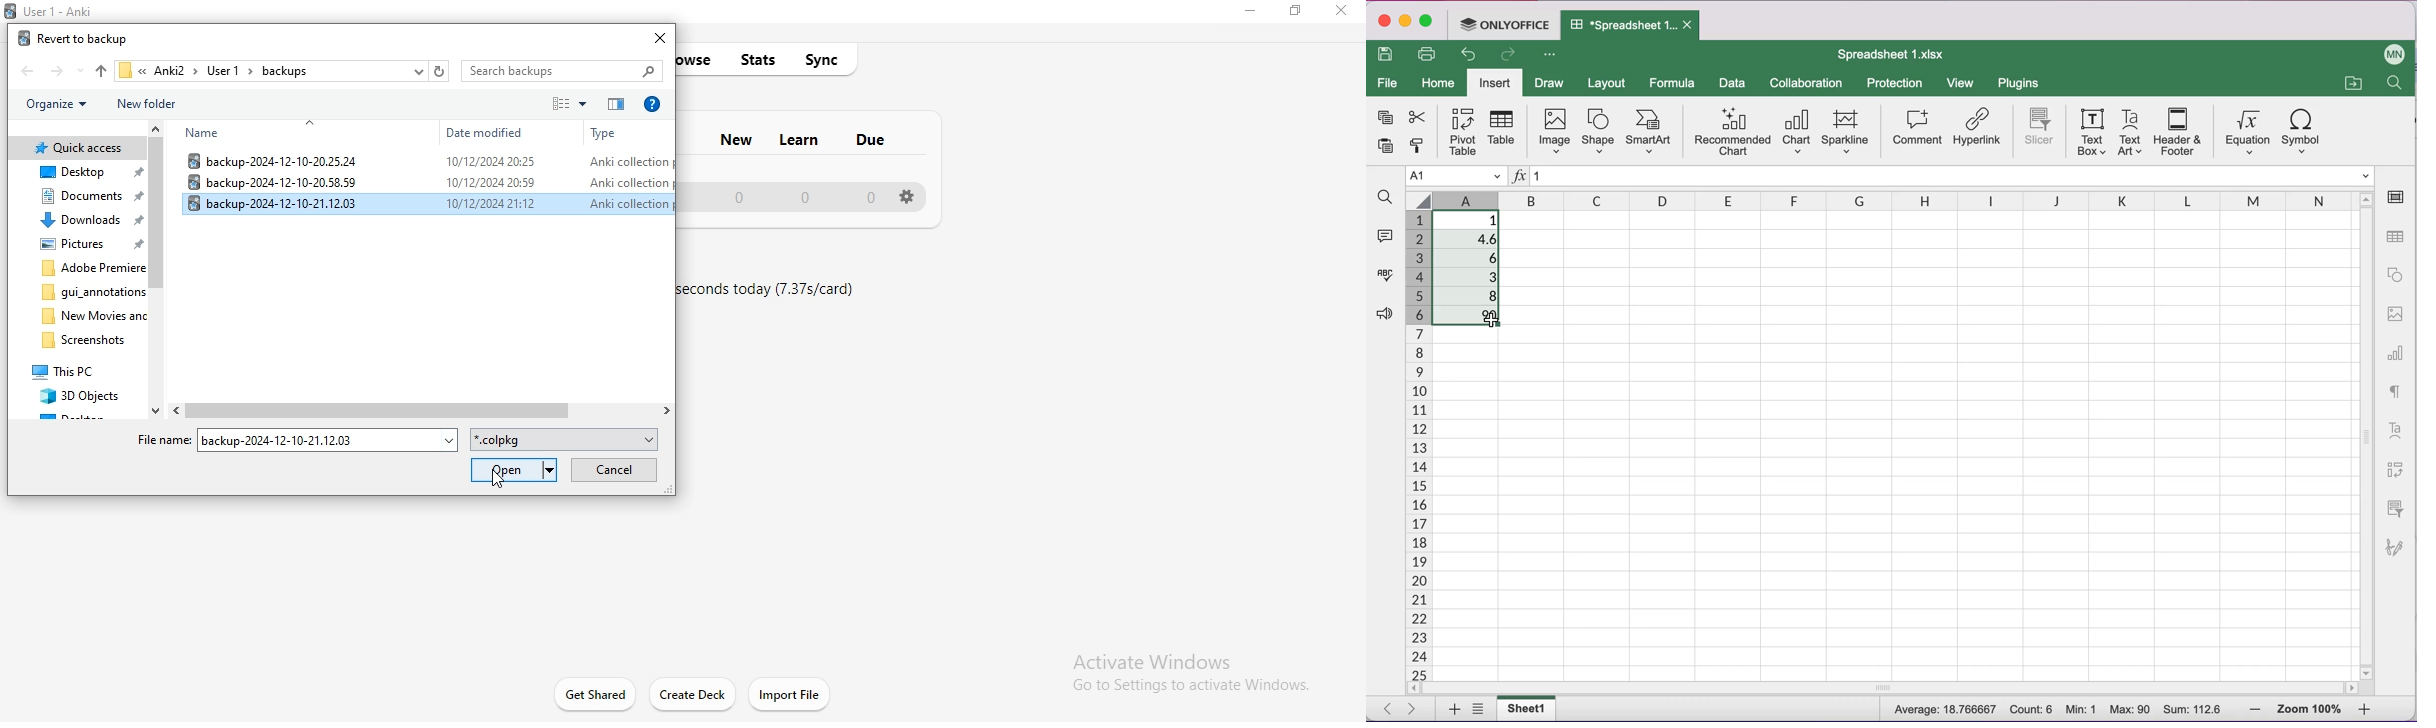 This screenshot has width=2436, height=728. Describe the element at coordinates (1473, 241) in the screenshot. I see `4.6` at that location.